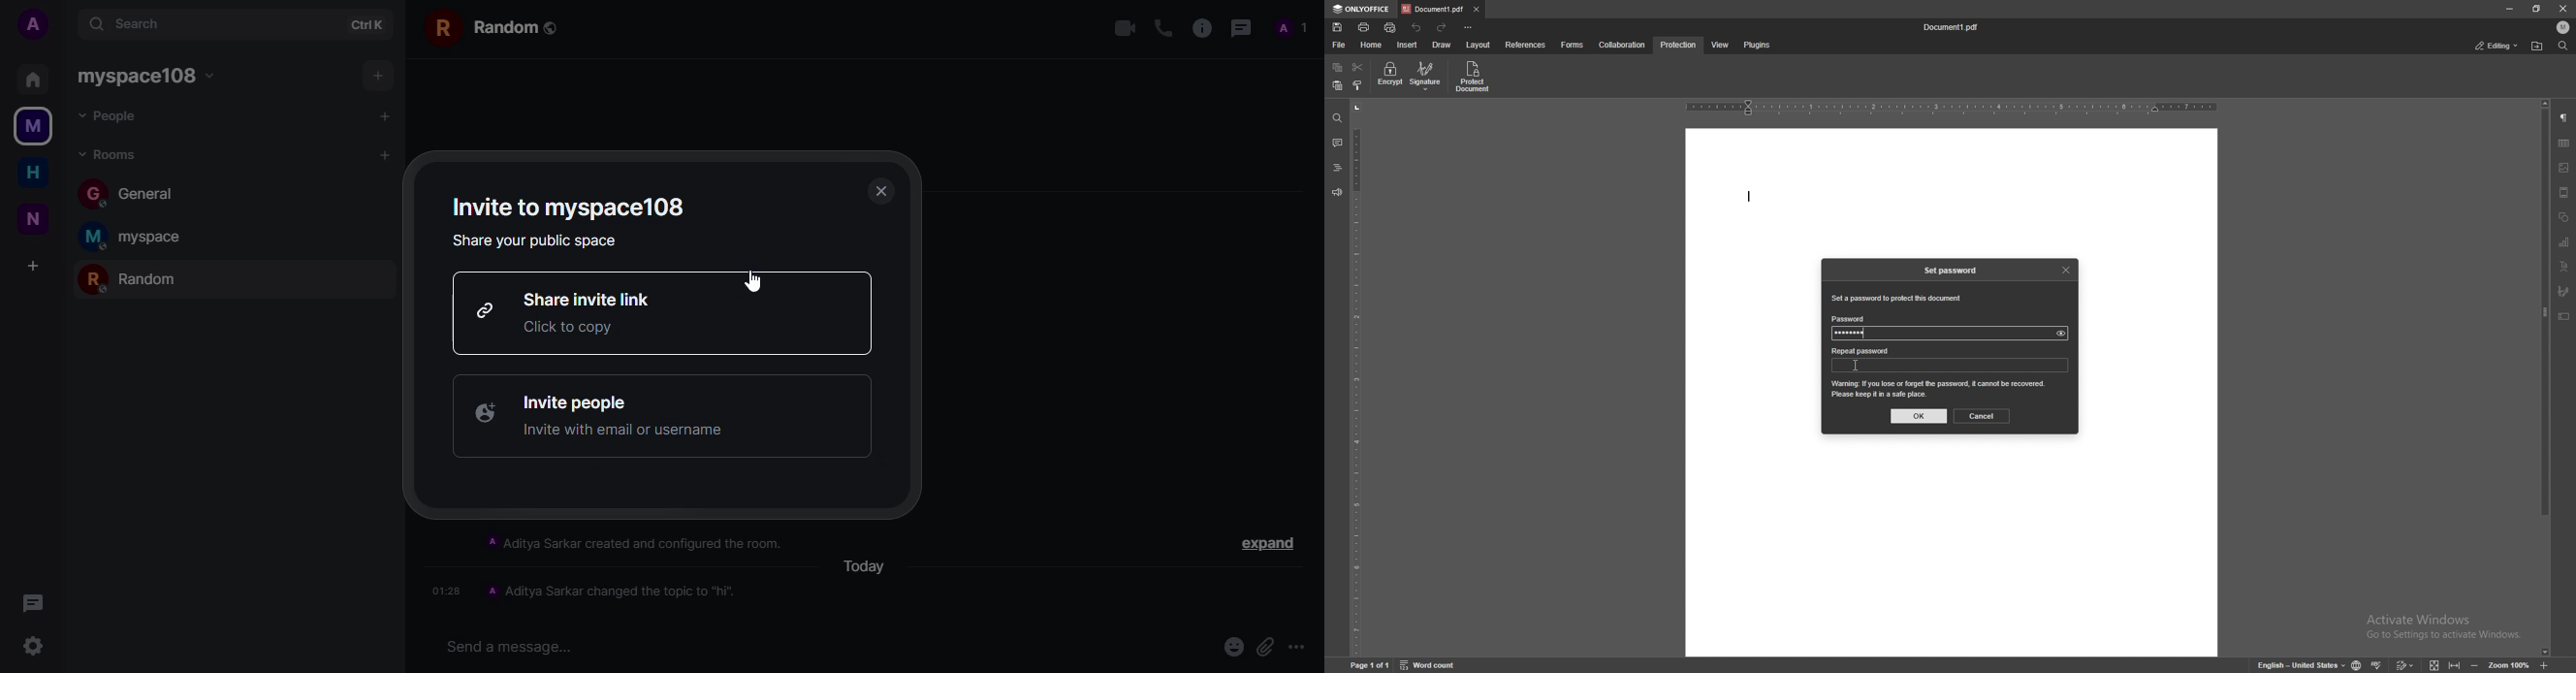  Describe the element at coordinates (1951, 107) in the screenshot. I see `horizontal scale` at that location.